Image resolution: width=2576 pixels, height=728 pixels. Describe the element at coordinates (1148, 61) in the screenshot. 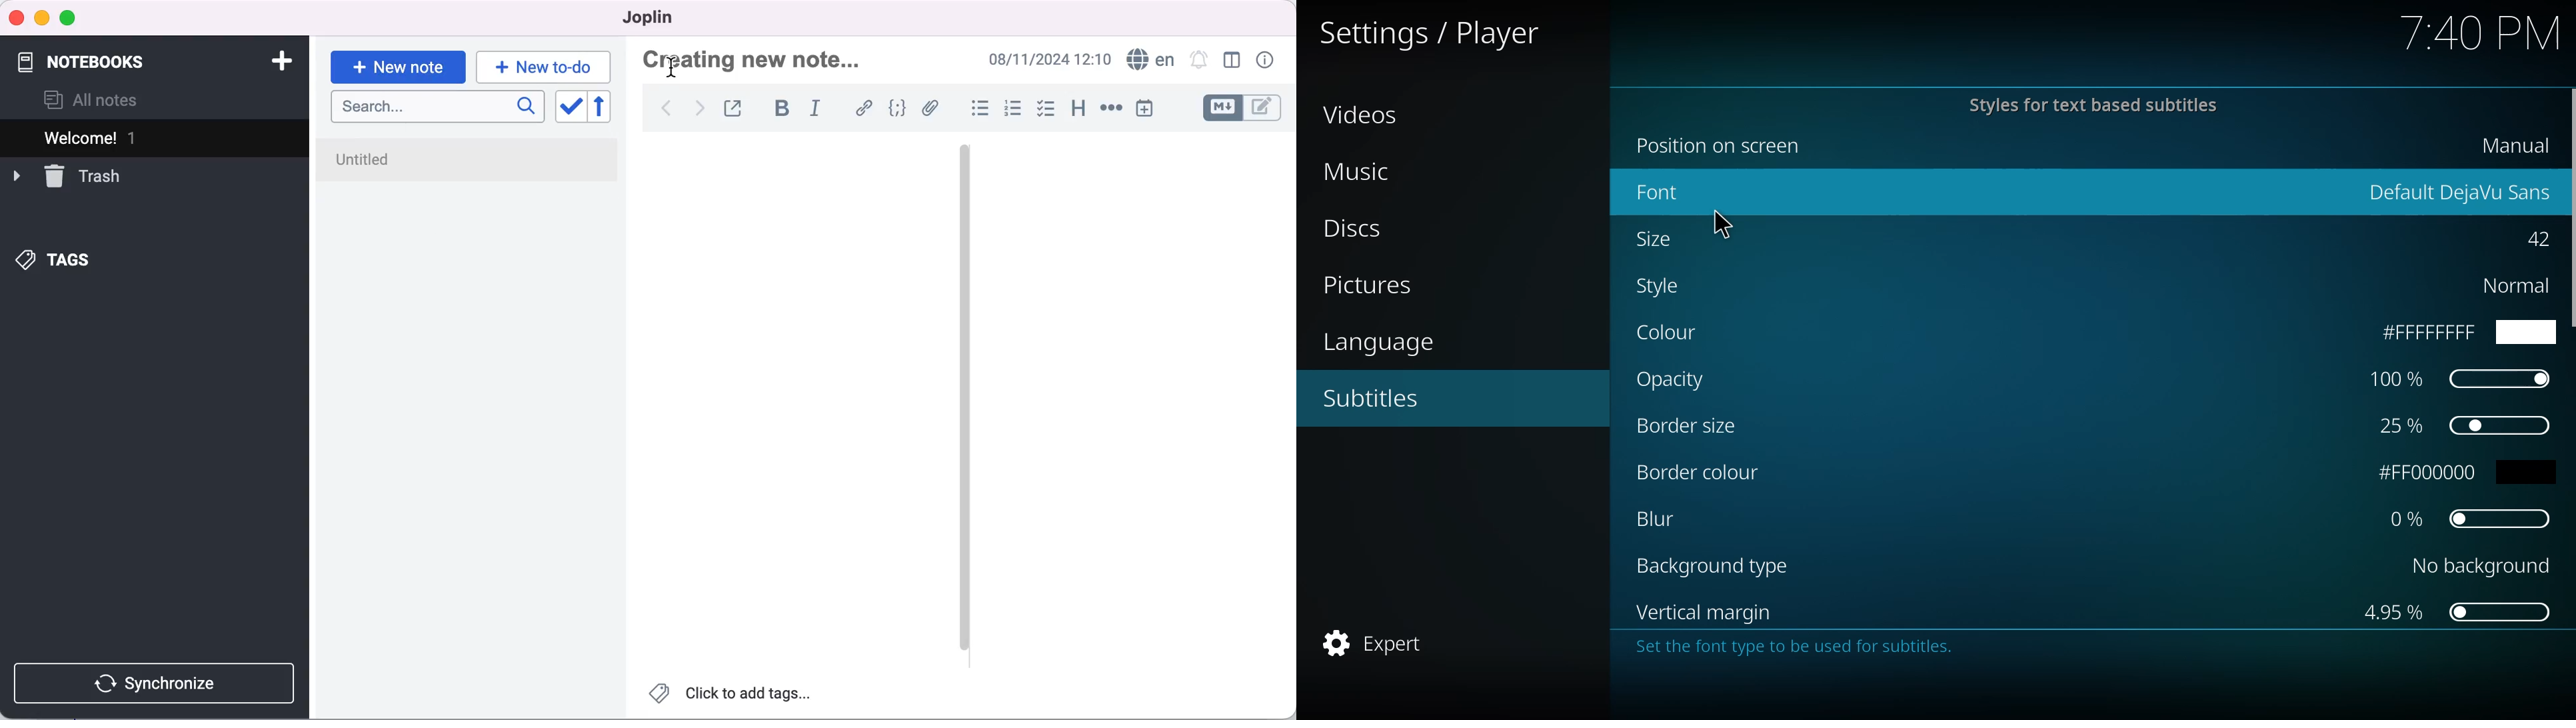

I see `language` at that location.